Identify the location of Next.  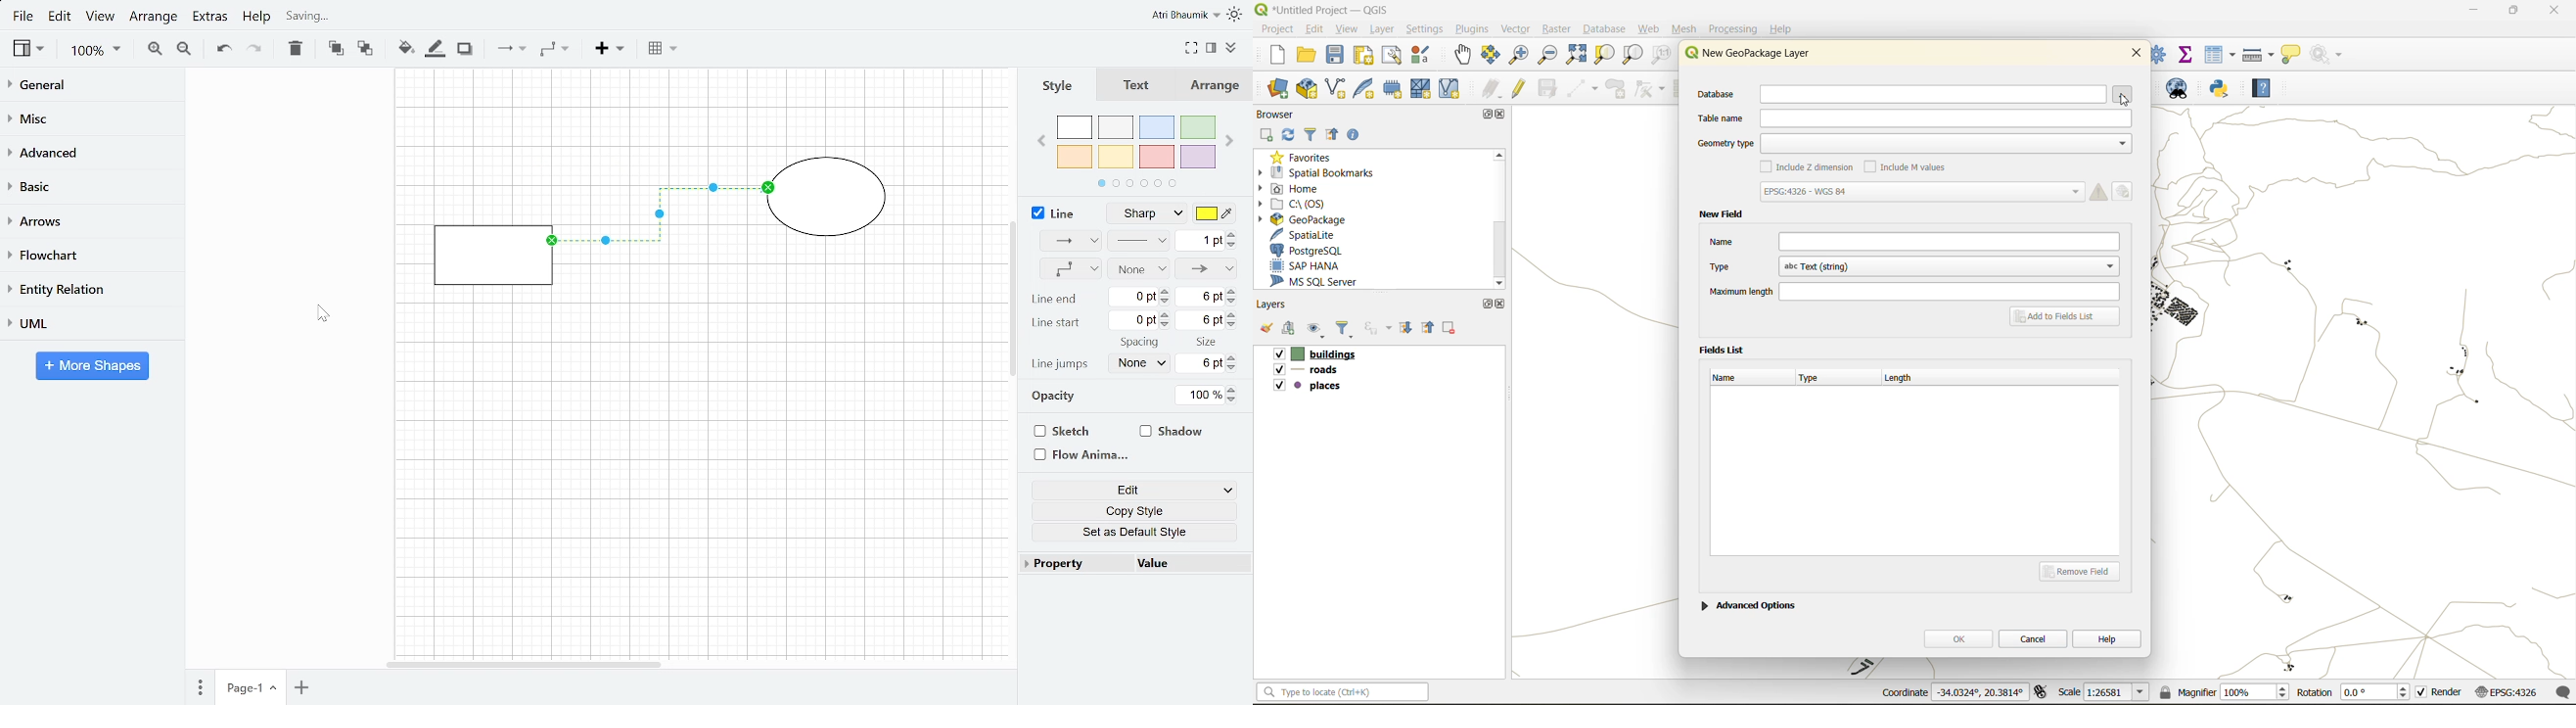
(1230, 142).